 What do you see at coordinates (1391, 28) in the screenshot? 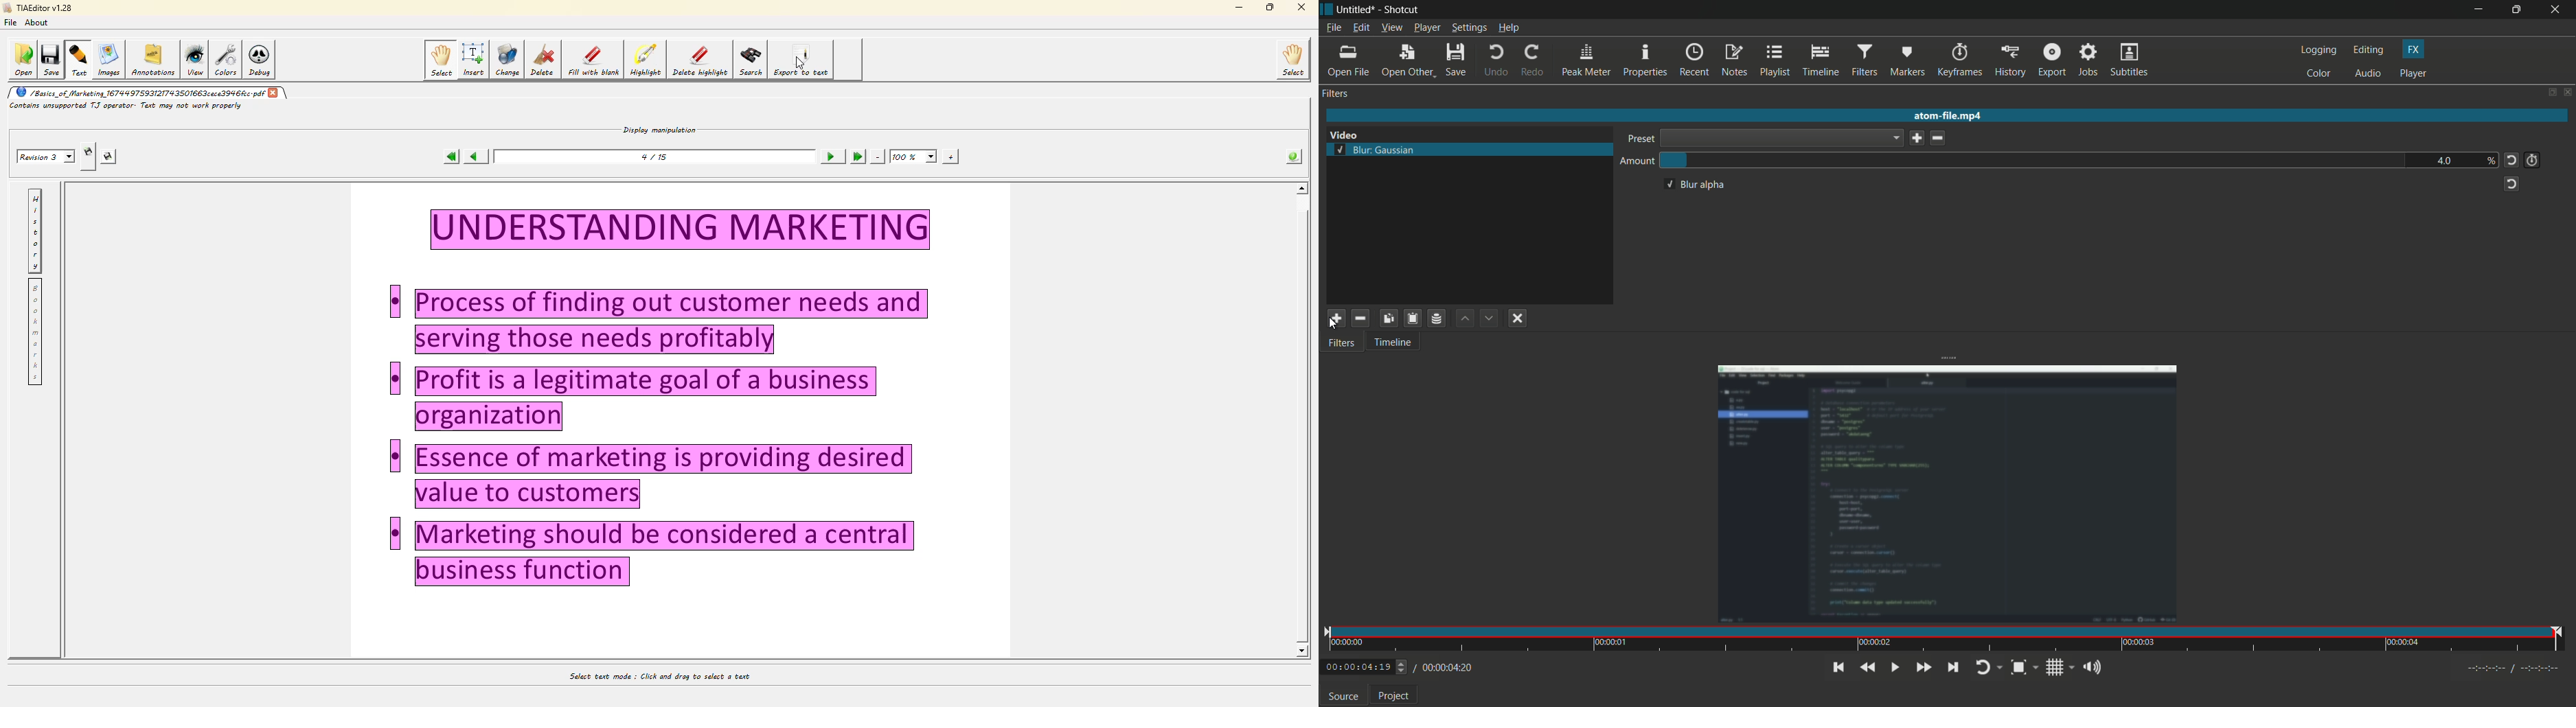
I see `view menu` at bounding box center [1391, 28].